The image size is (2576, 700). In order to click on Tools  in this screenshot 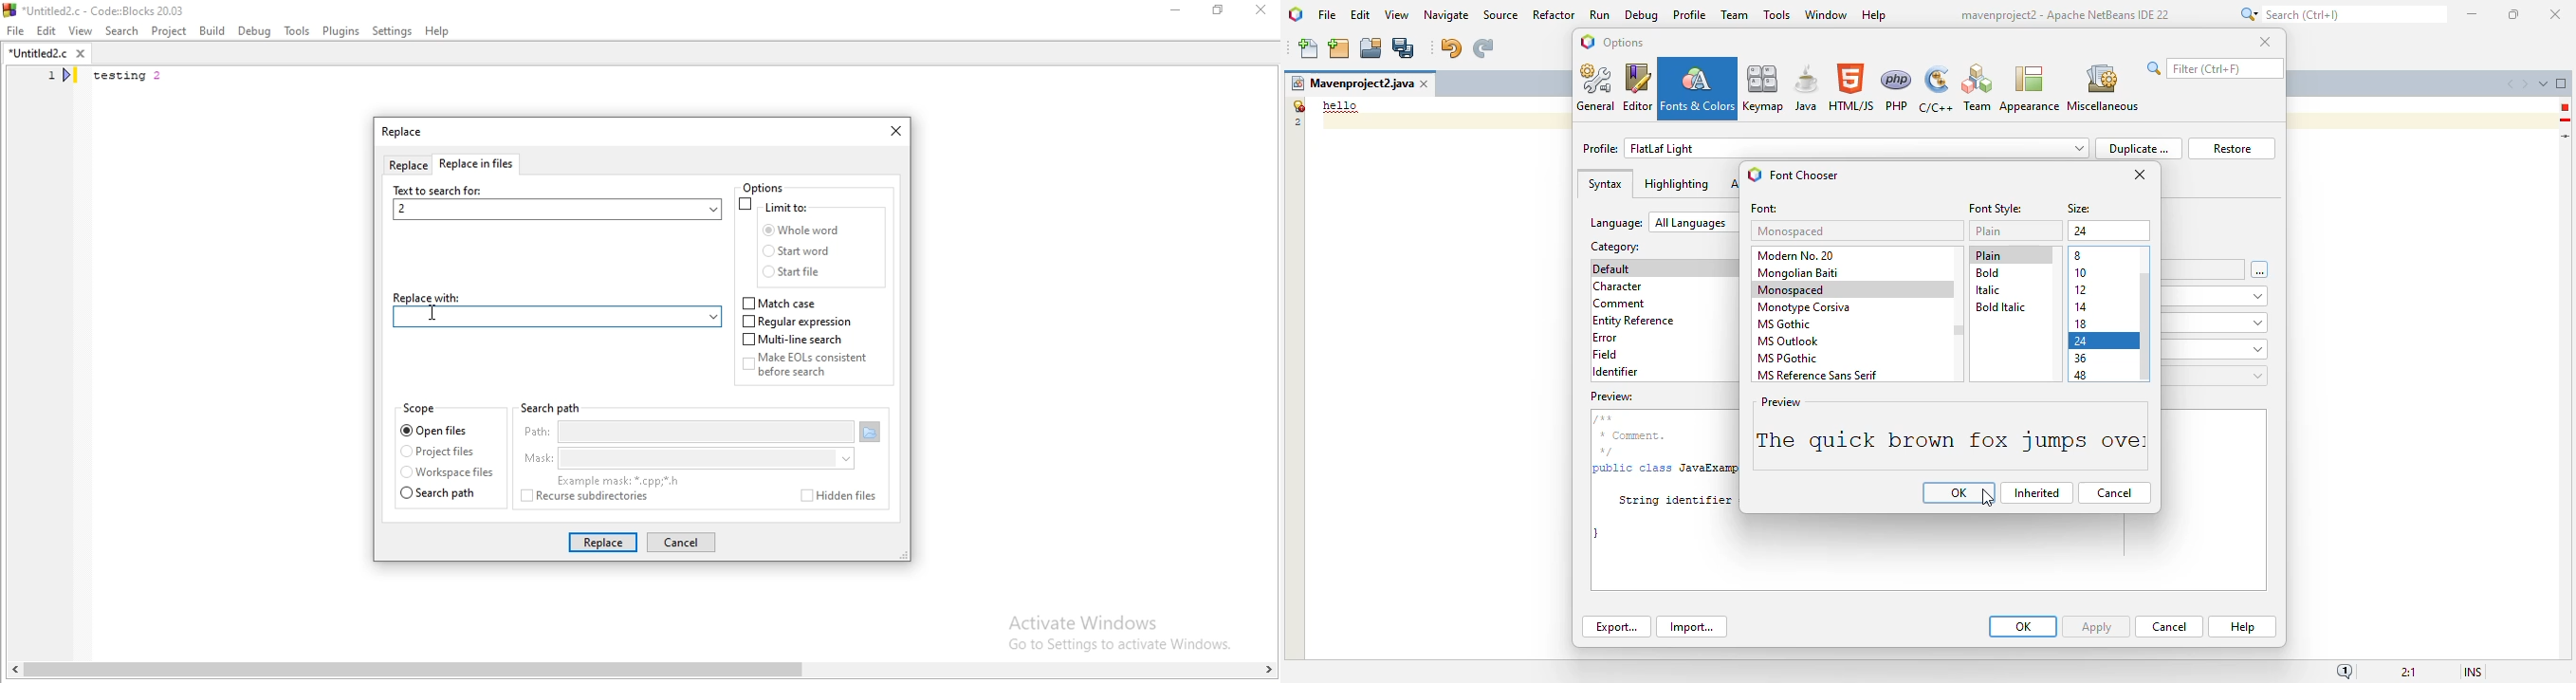, I will do `click(296, 32)`.